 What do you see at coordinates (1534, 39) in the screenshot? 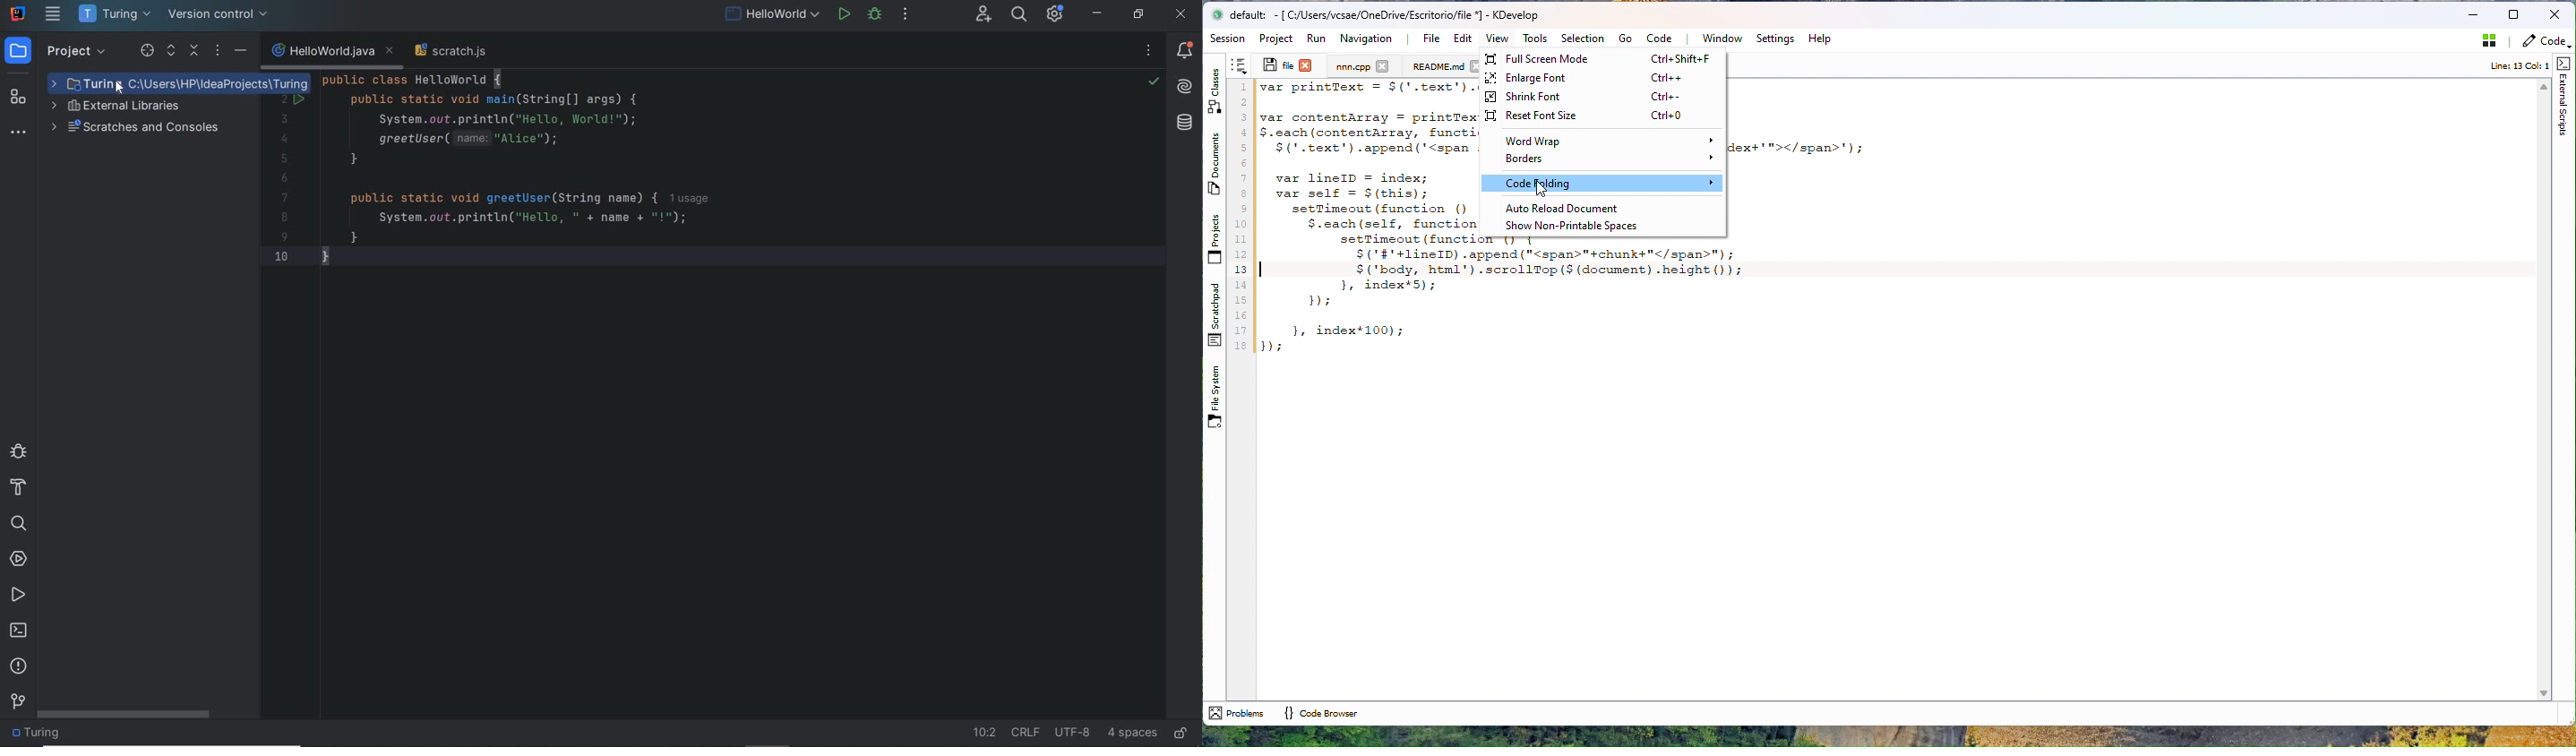
I see `Tools` at bounding box center [1534, 39].